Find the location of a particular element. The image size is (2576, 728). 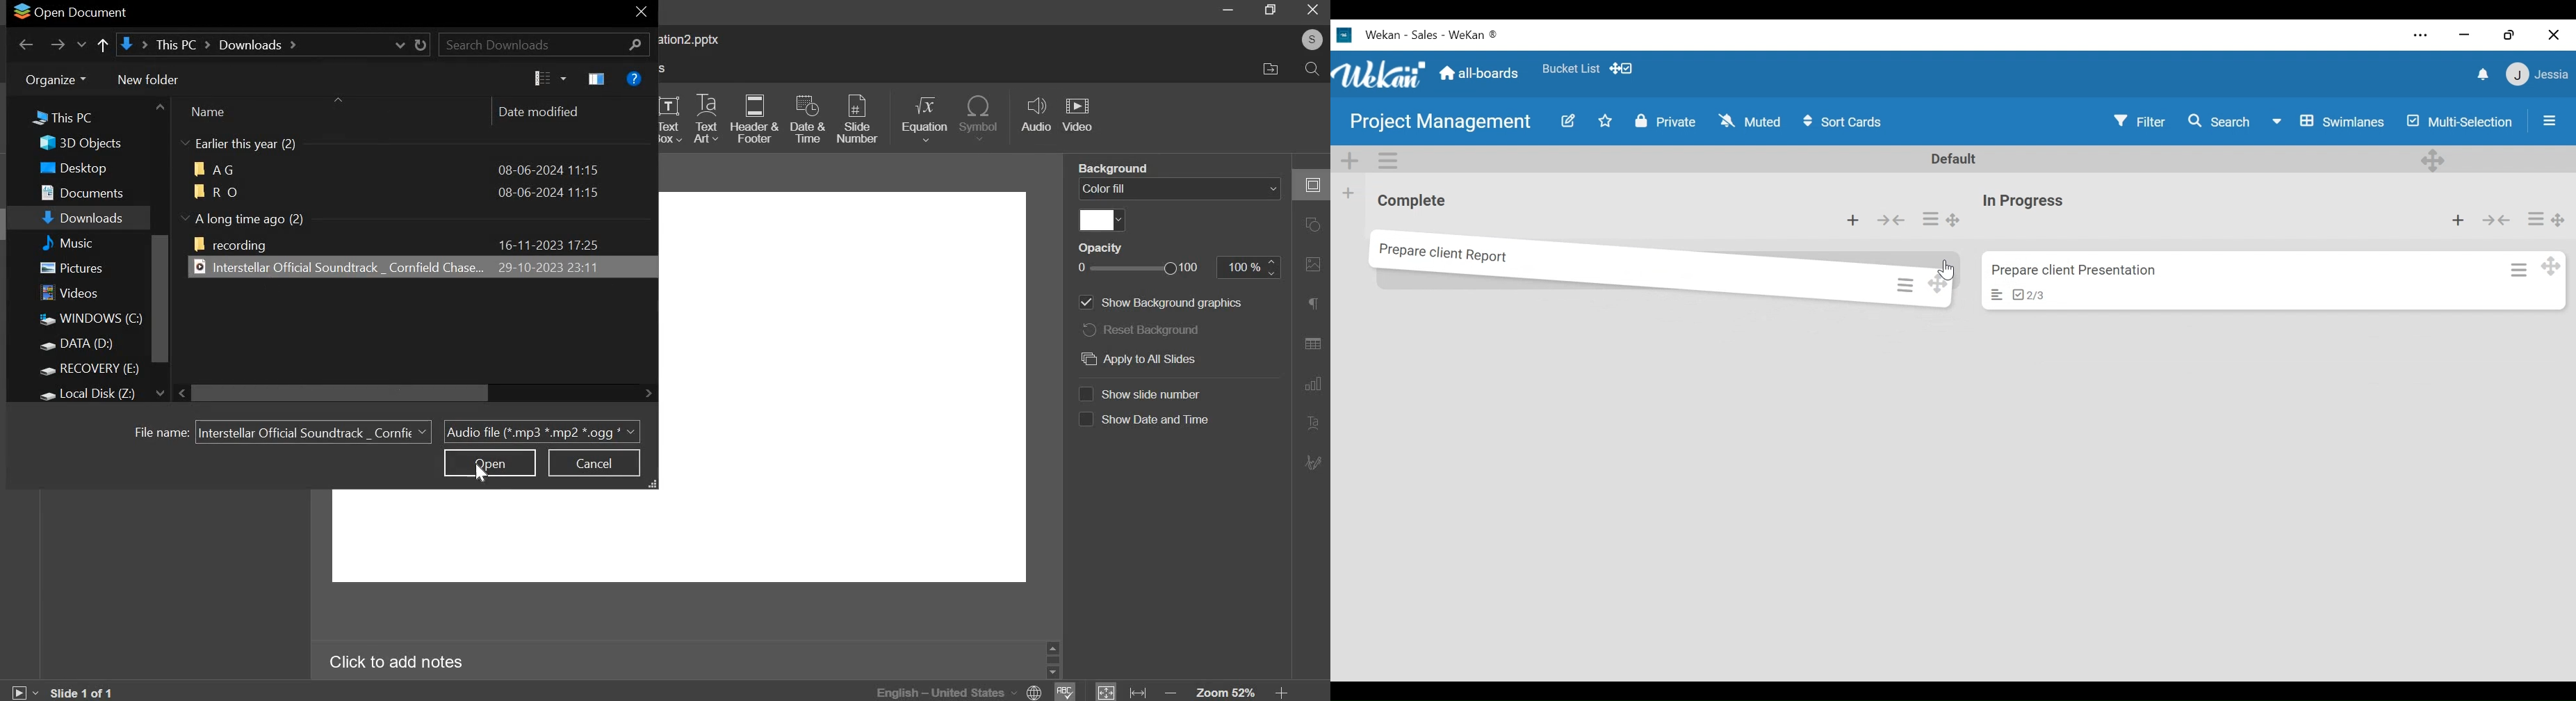

slide settings is located at coordinates (1312, 184).